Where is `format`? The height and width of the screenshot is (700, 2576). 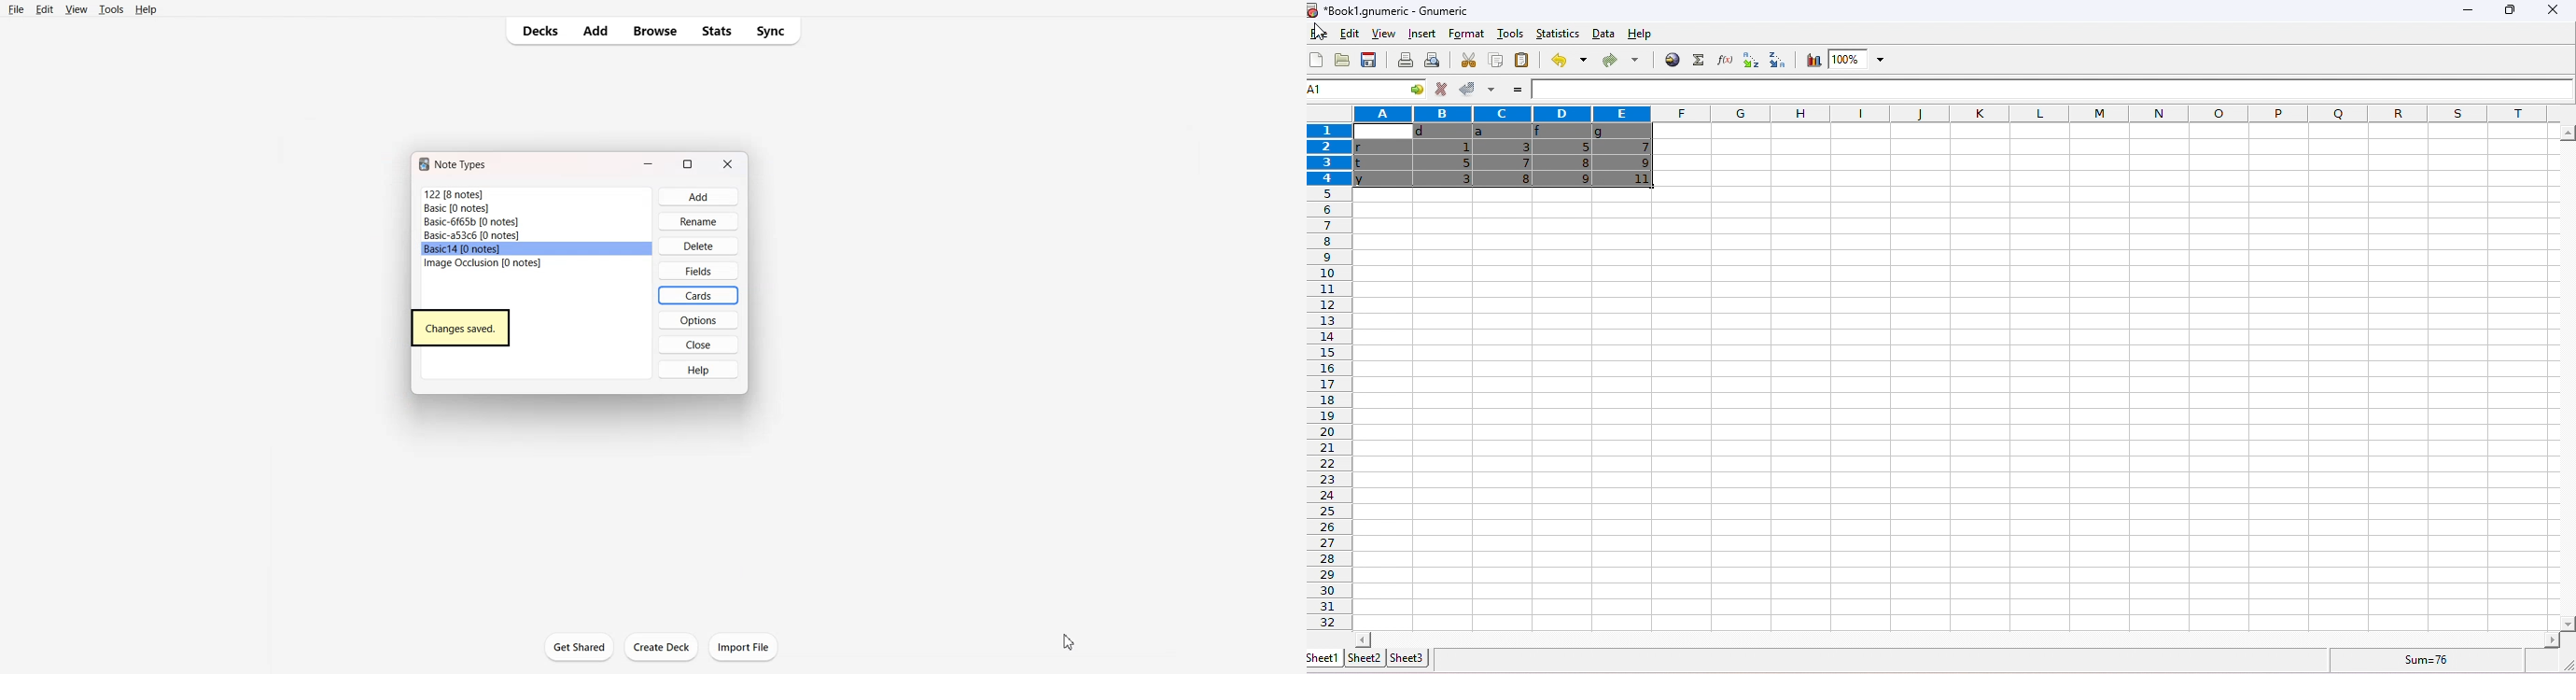 format is located at coordinates (1468, 33).